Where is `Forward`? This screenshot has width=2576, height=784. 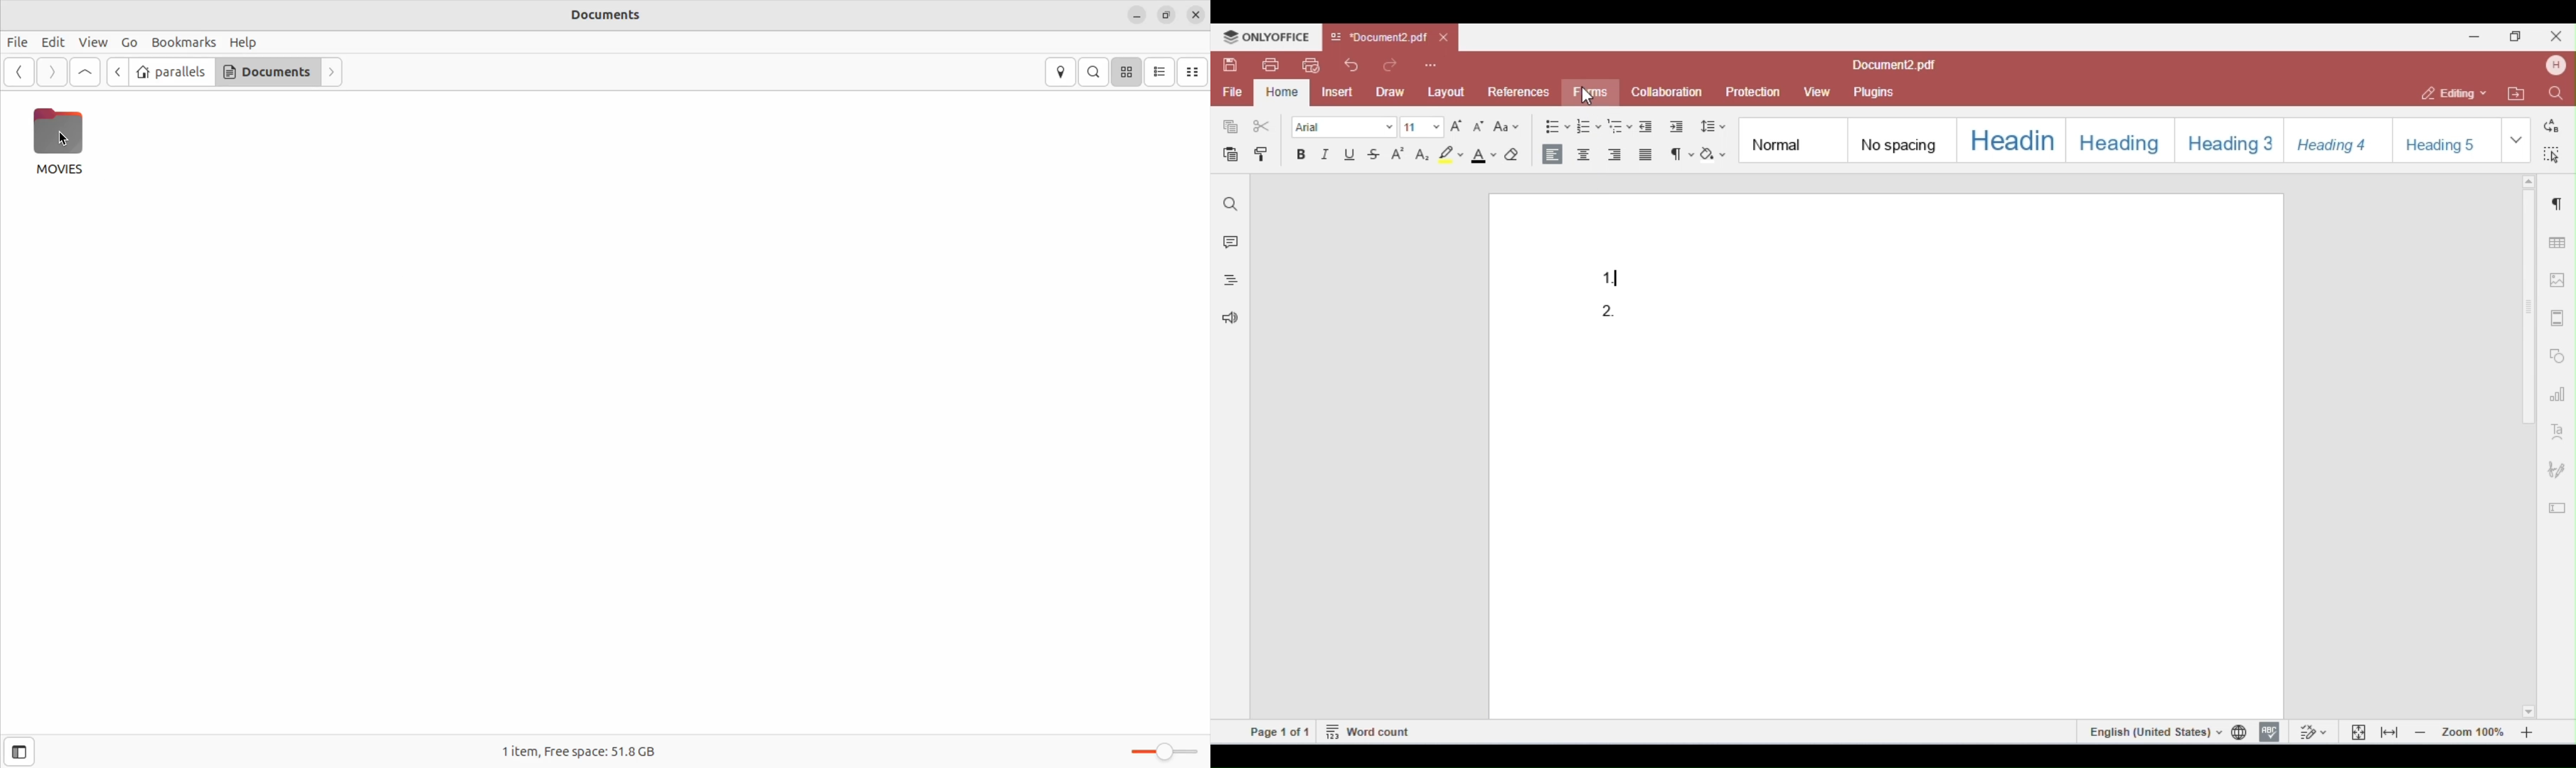 Forward is located at coordinates (52, 72).